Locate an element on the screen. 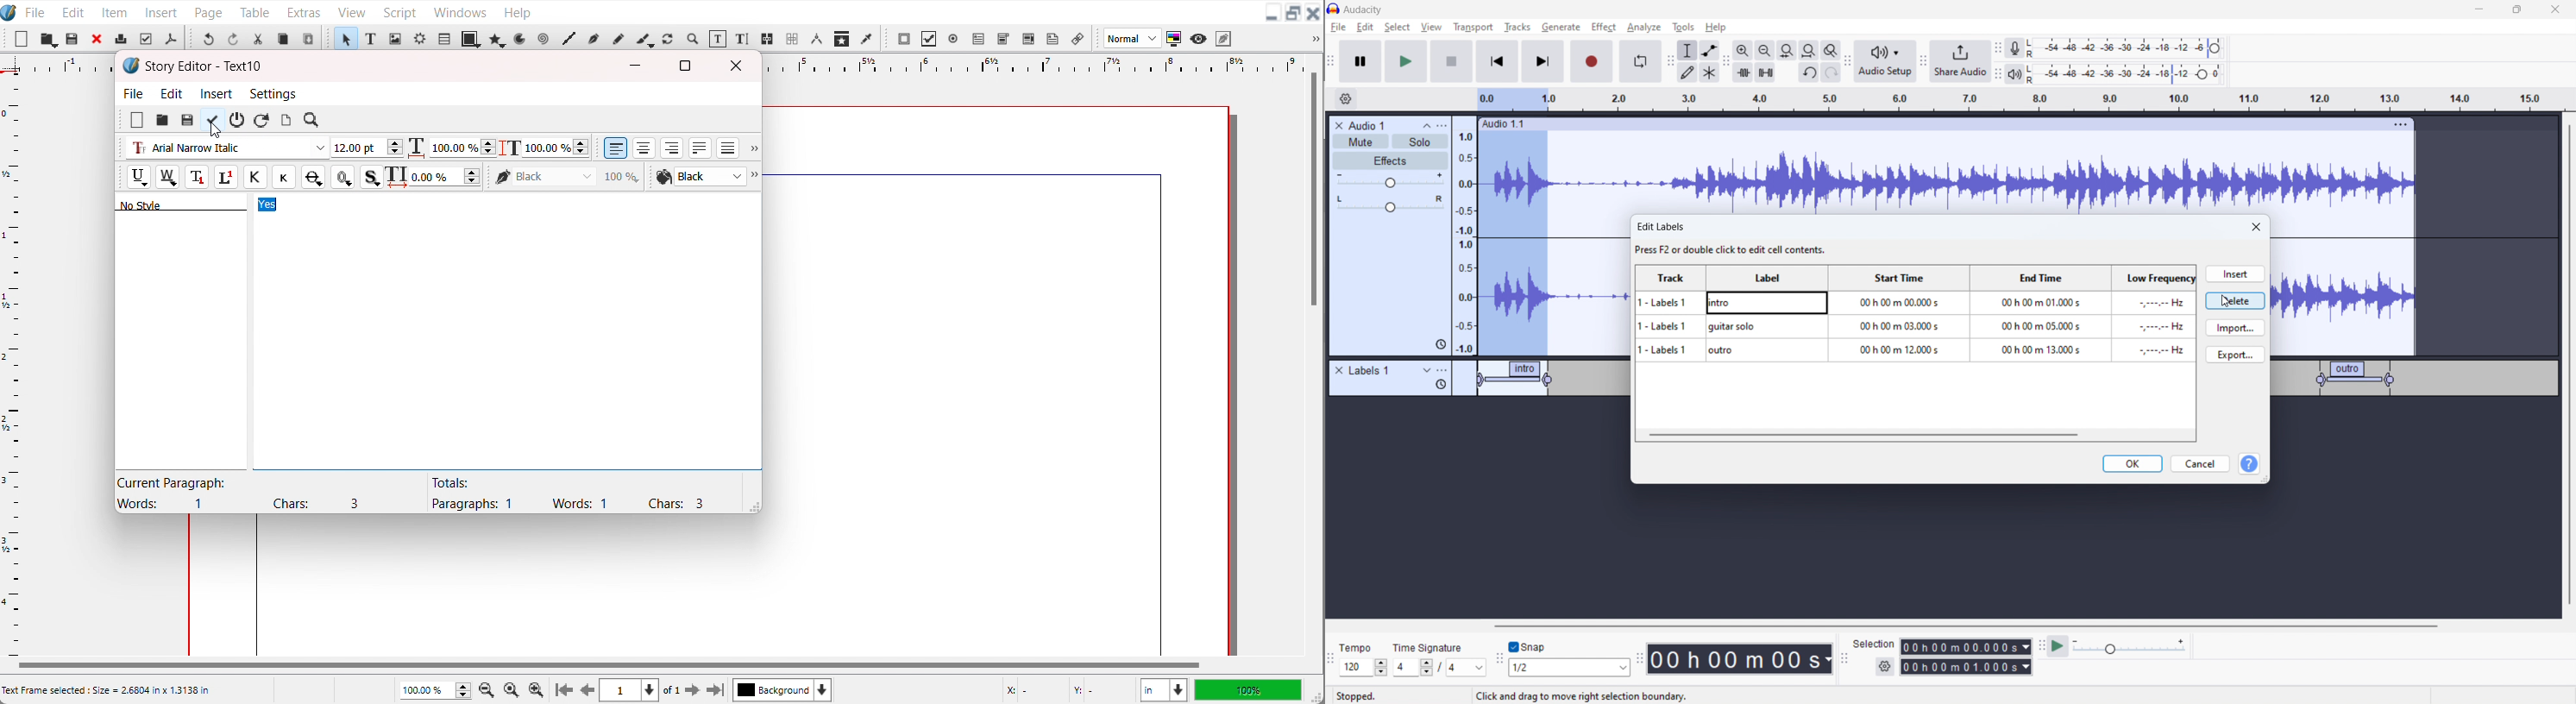  low frequency is located at coordinates (2154, 314).